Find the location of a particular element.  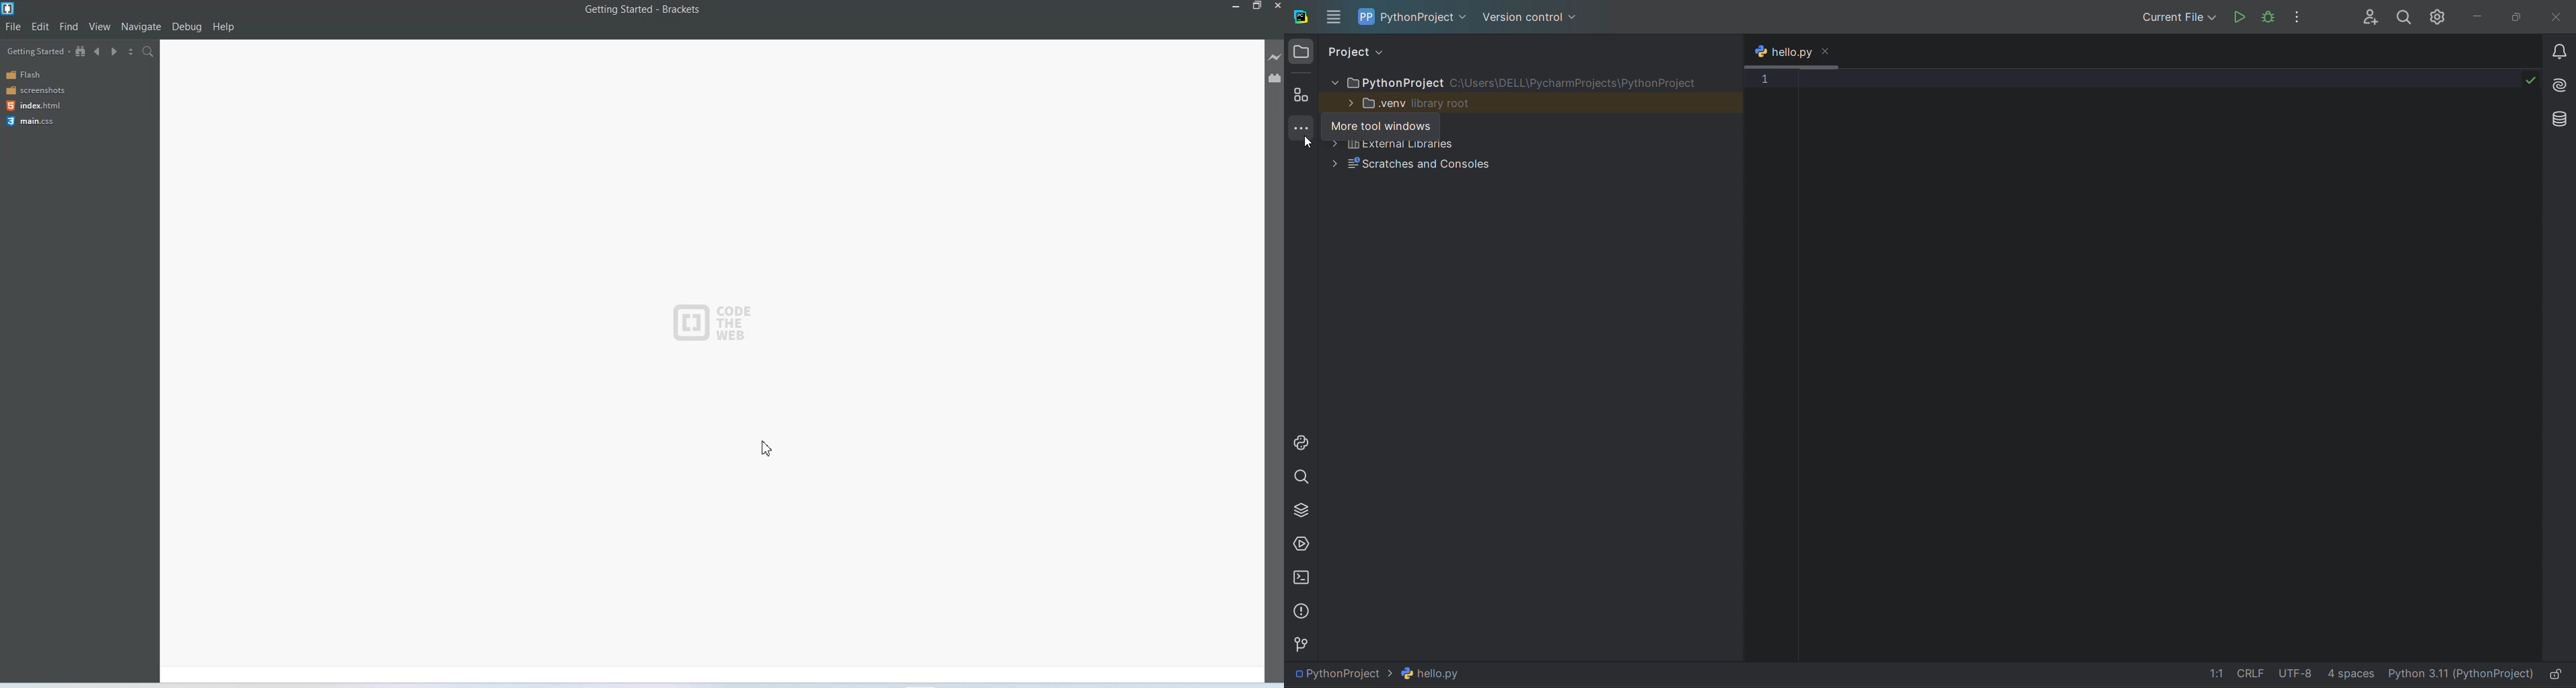

Navigate backward is located at coordinates (98, 51).